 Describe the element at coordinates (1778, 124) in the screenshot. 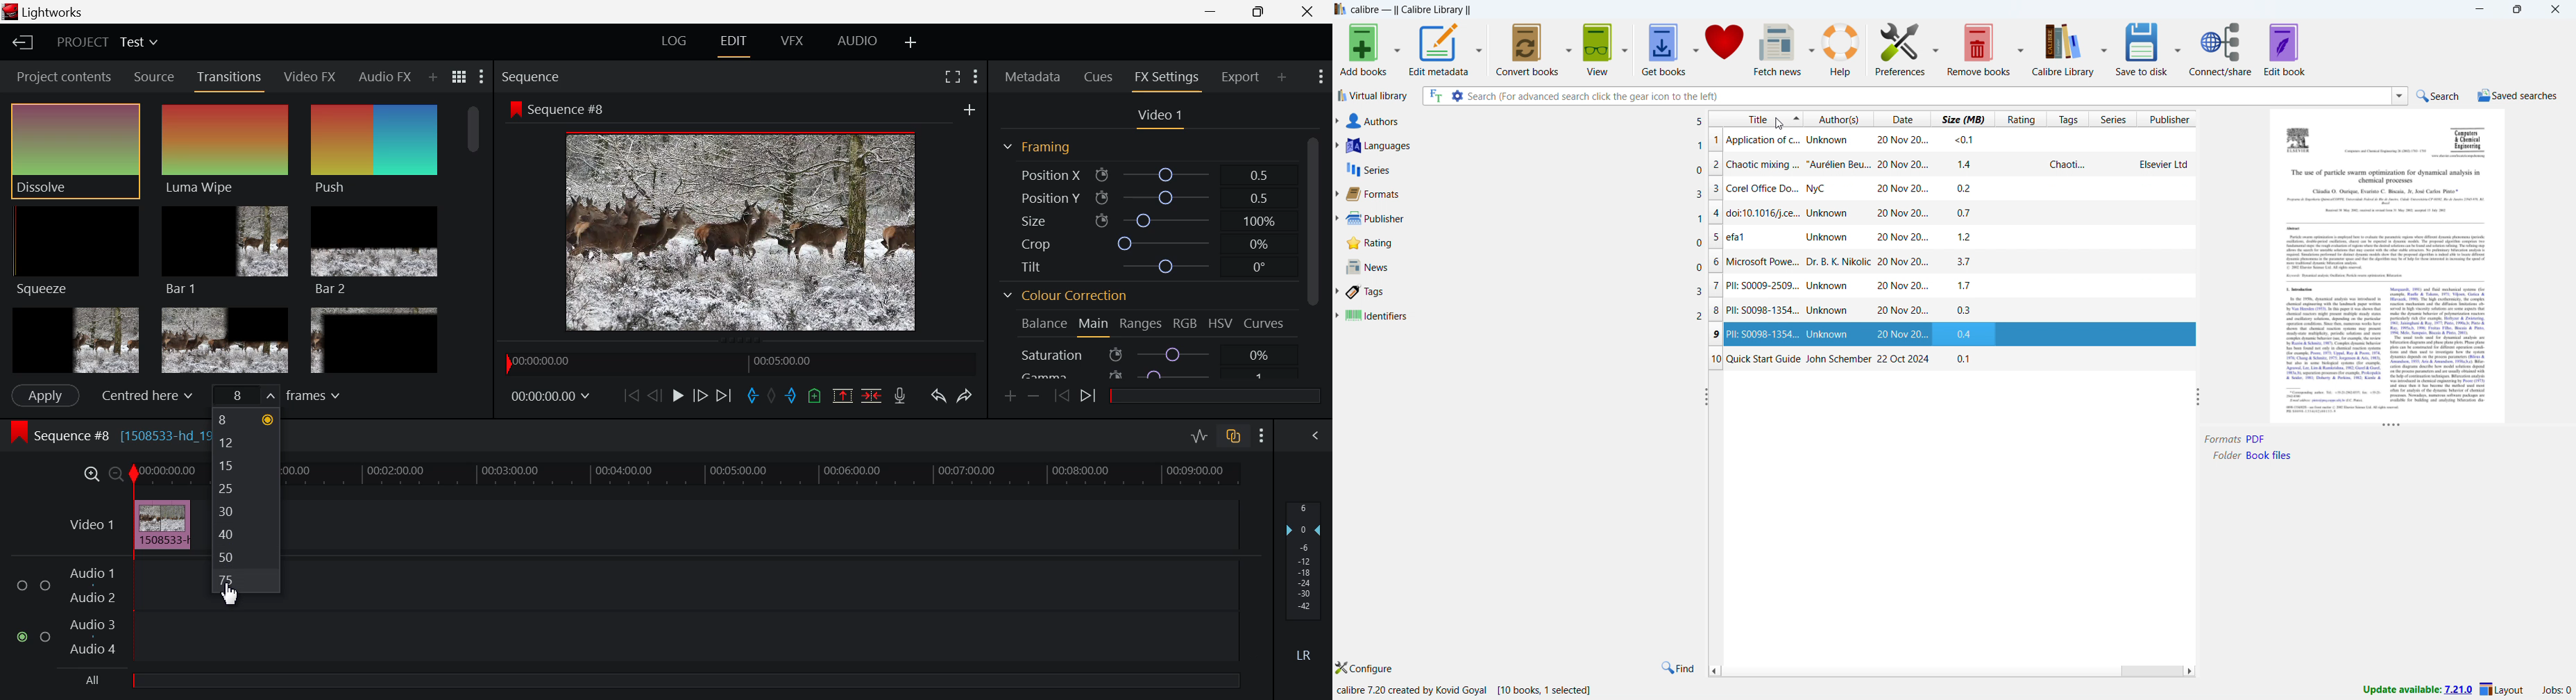

I see `Cursor` at that location.